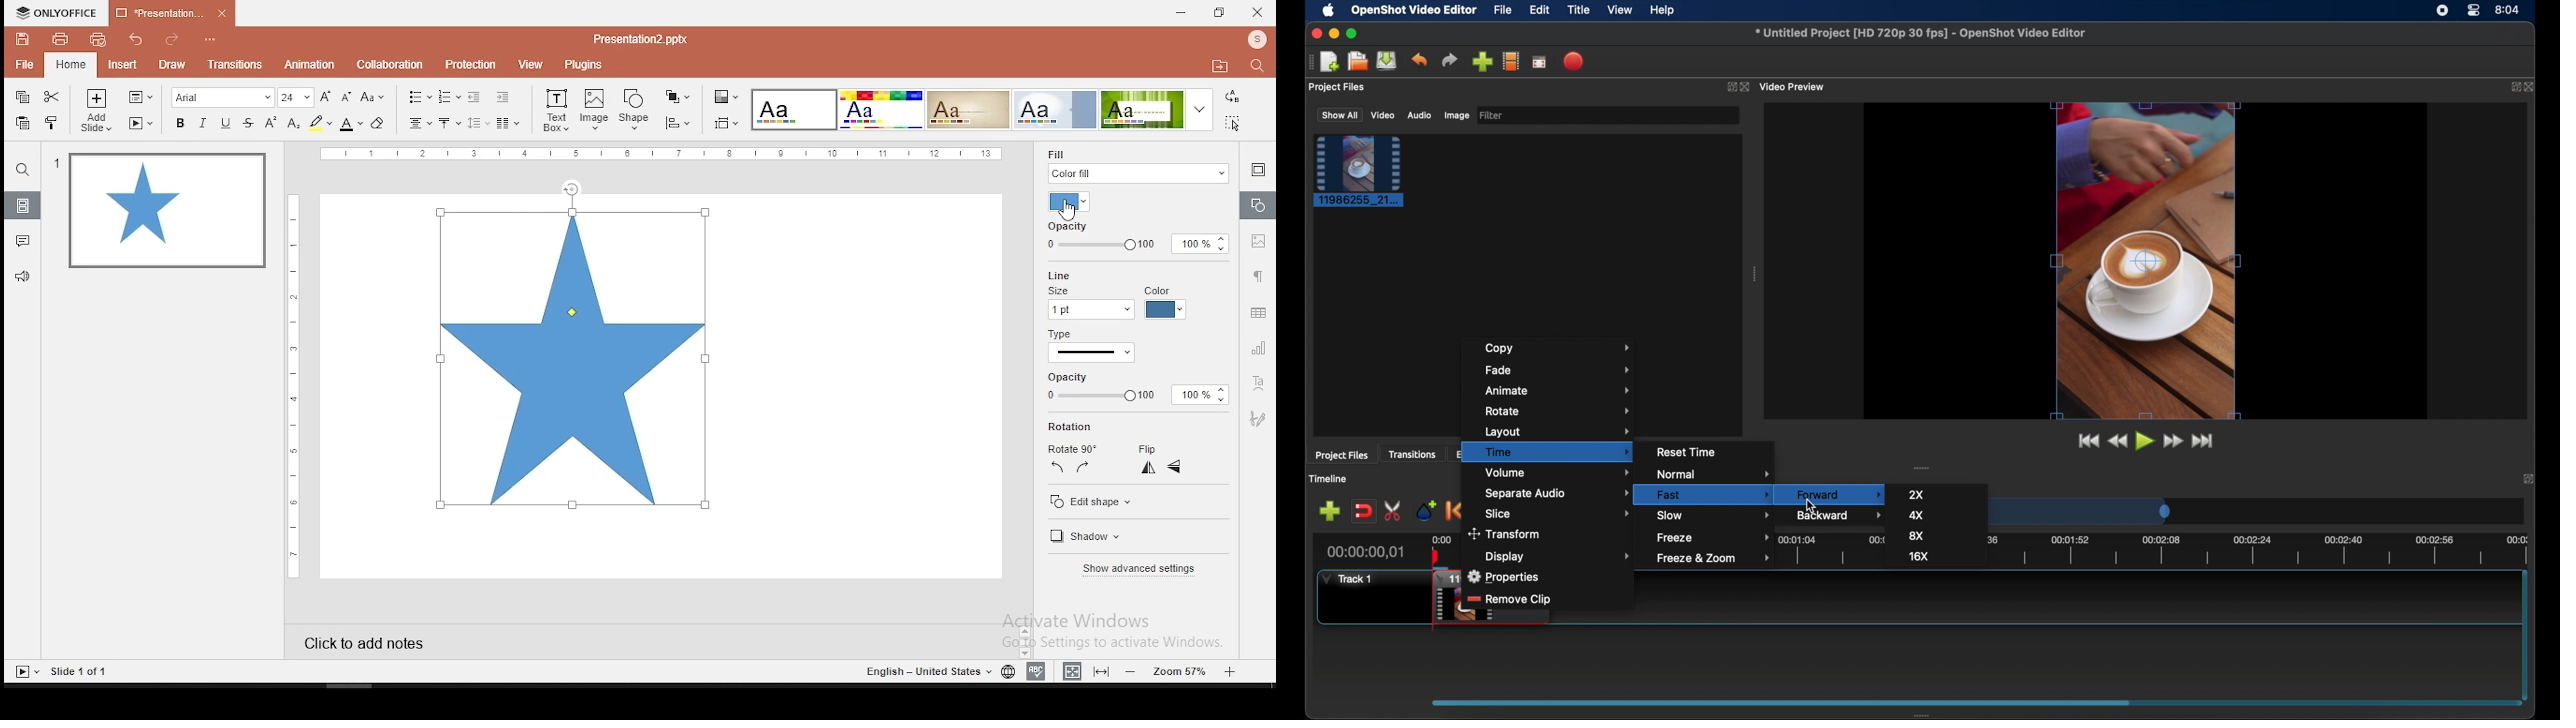  Describe the element at coordinates (382, 641) in the screenshot. I see `click to add notes` at that location.